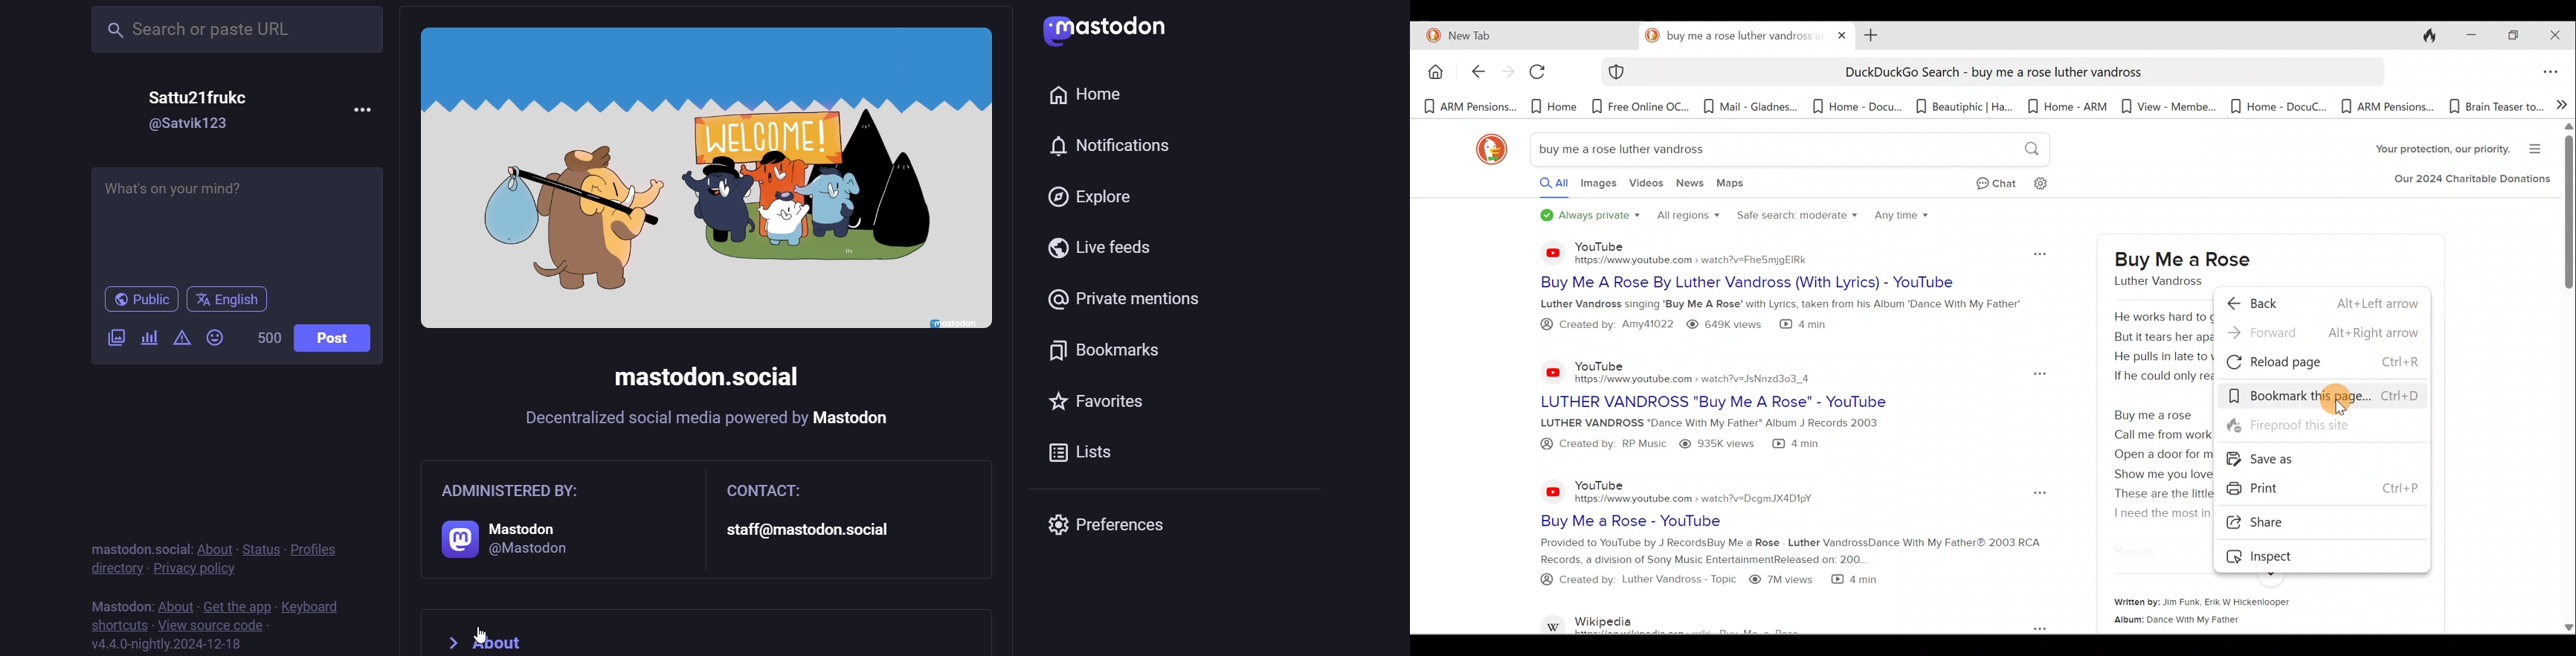  I want to click on notification, so click(1118, 147).